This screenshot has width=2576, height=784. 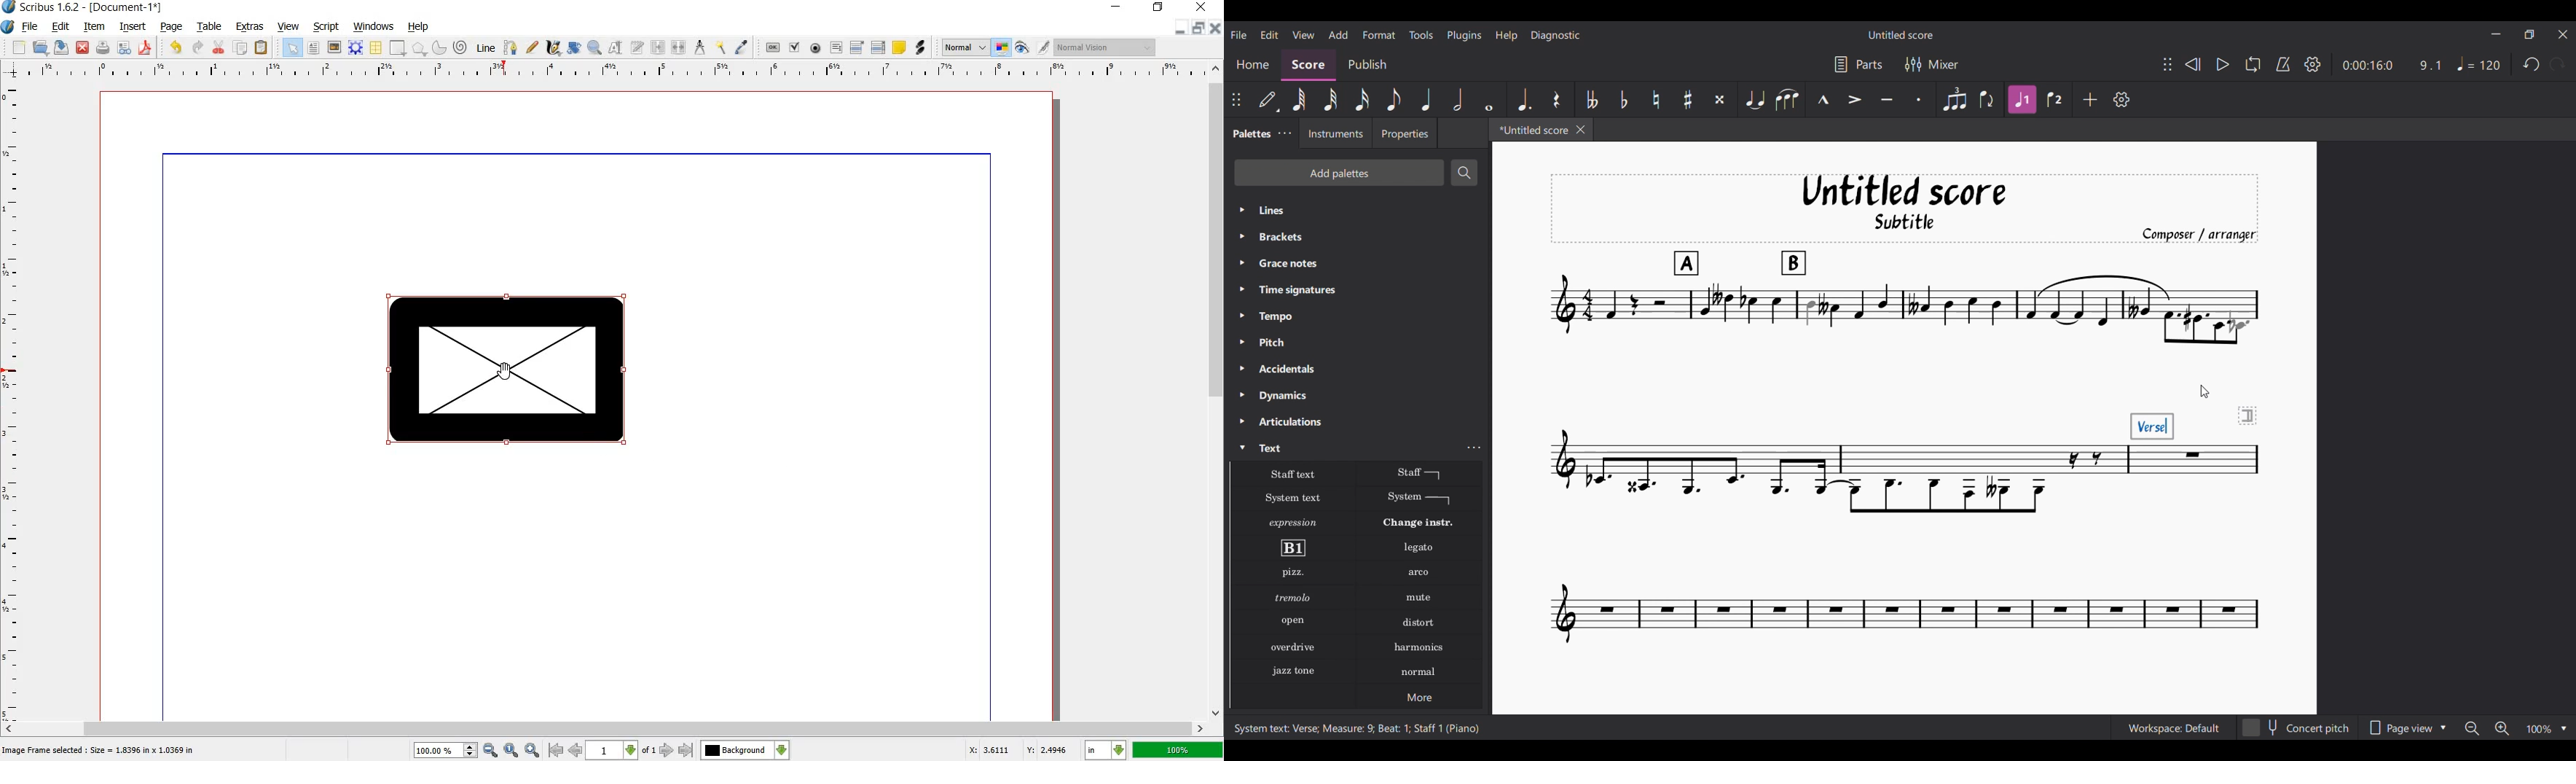 What do you see at coordinates (508, 48) in the screenshot?
I see `bezier curve` at bounding box center [508, 48].